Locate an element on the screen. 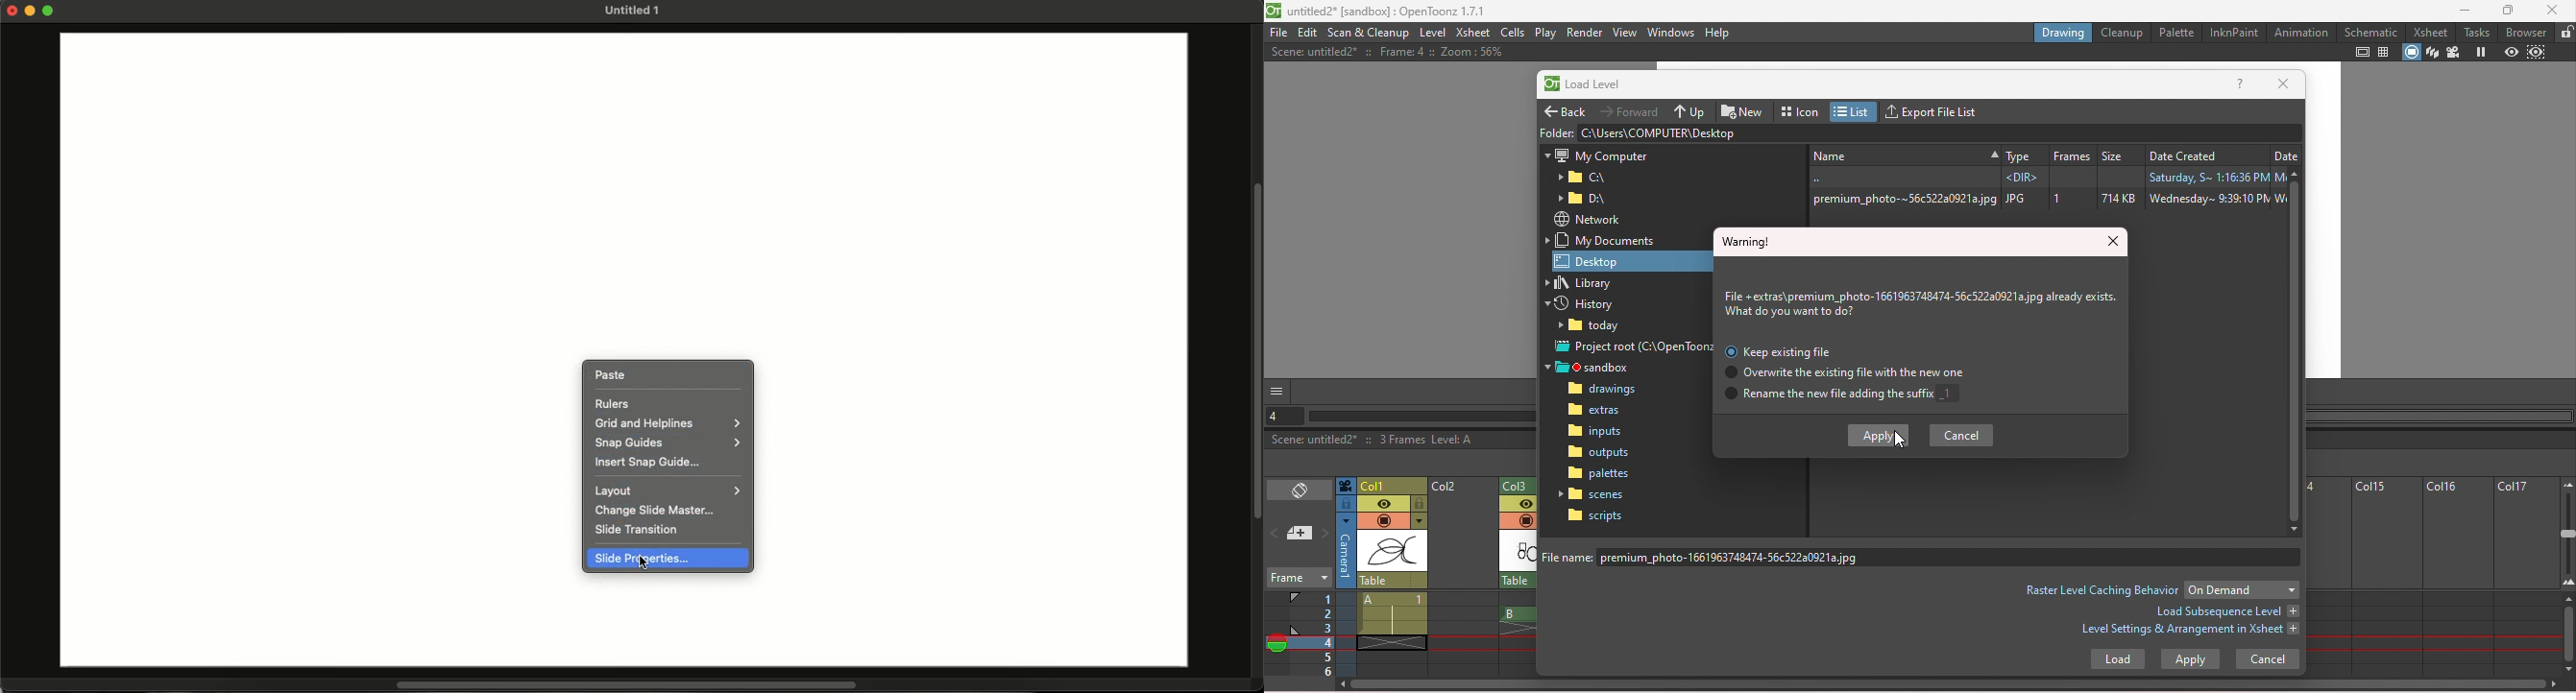  Type is located at coordinates (2023, 153).